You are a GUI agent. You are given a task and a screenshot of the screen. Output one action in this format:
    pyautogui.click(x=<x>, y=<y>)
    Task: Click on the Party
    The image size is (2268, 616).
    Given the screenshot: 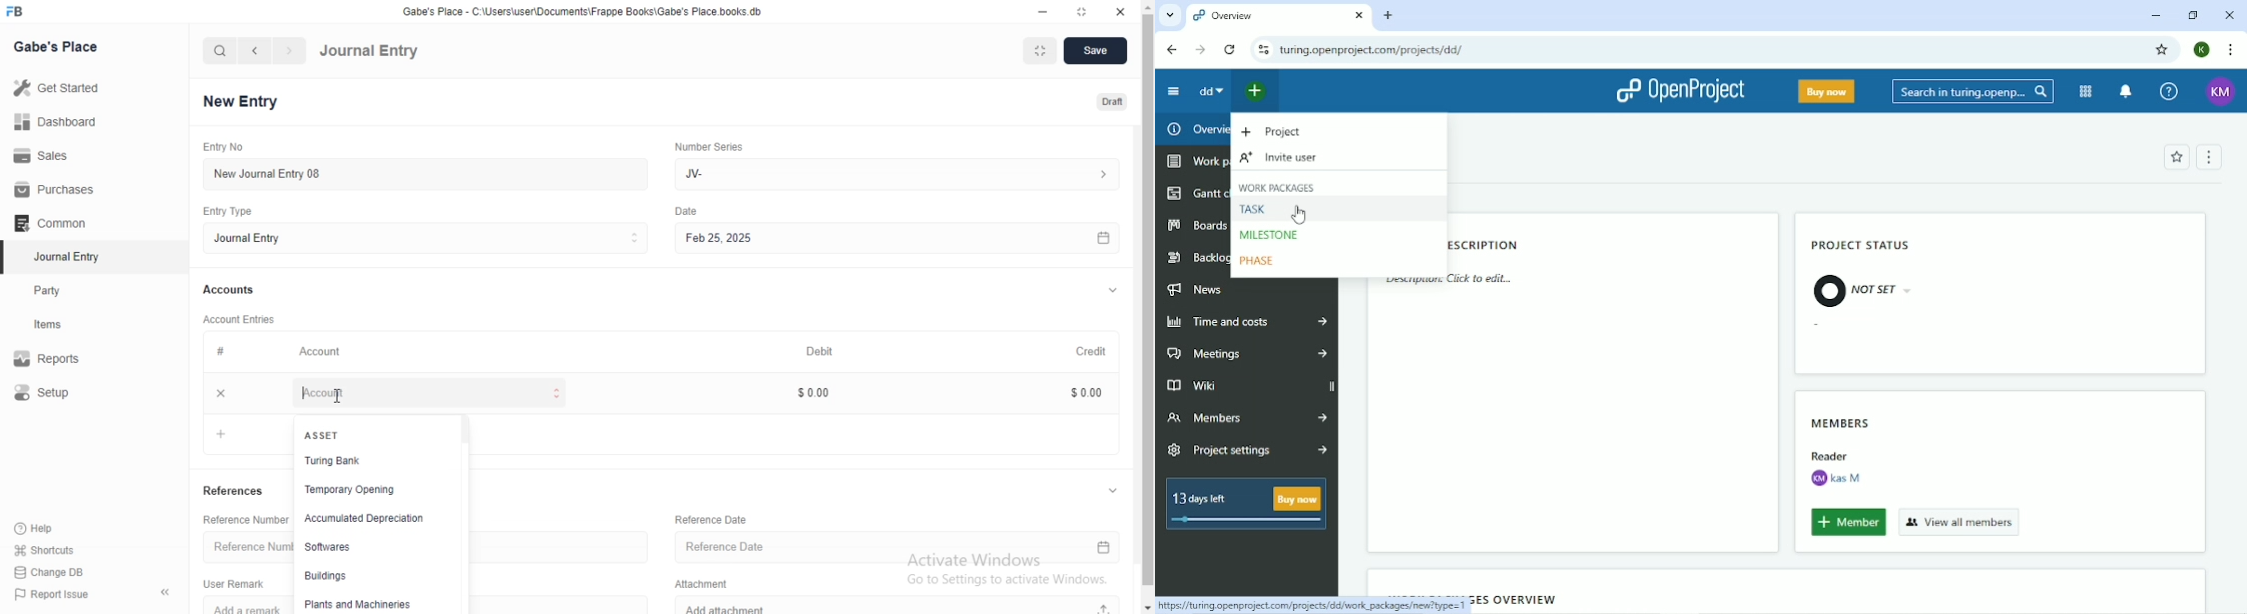 What is the action you would take?
    pyautogui.click(x=65, y=291)
    